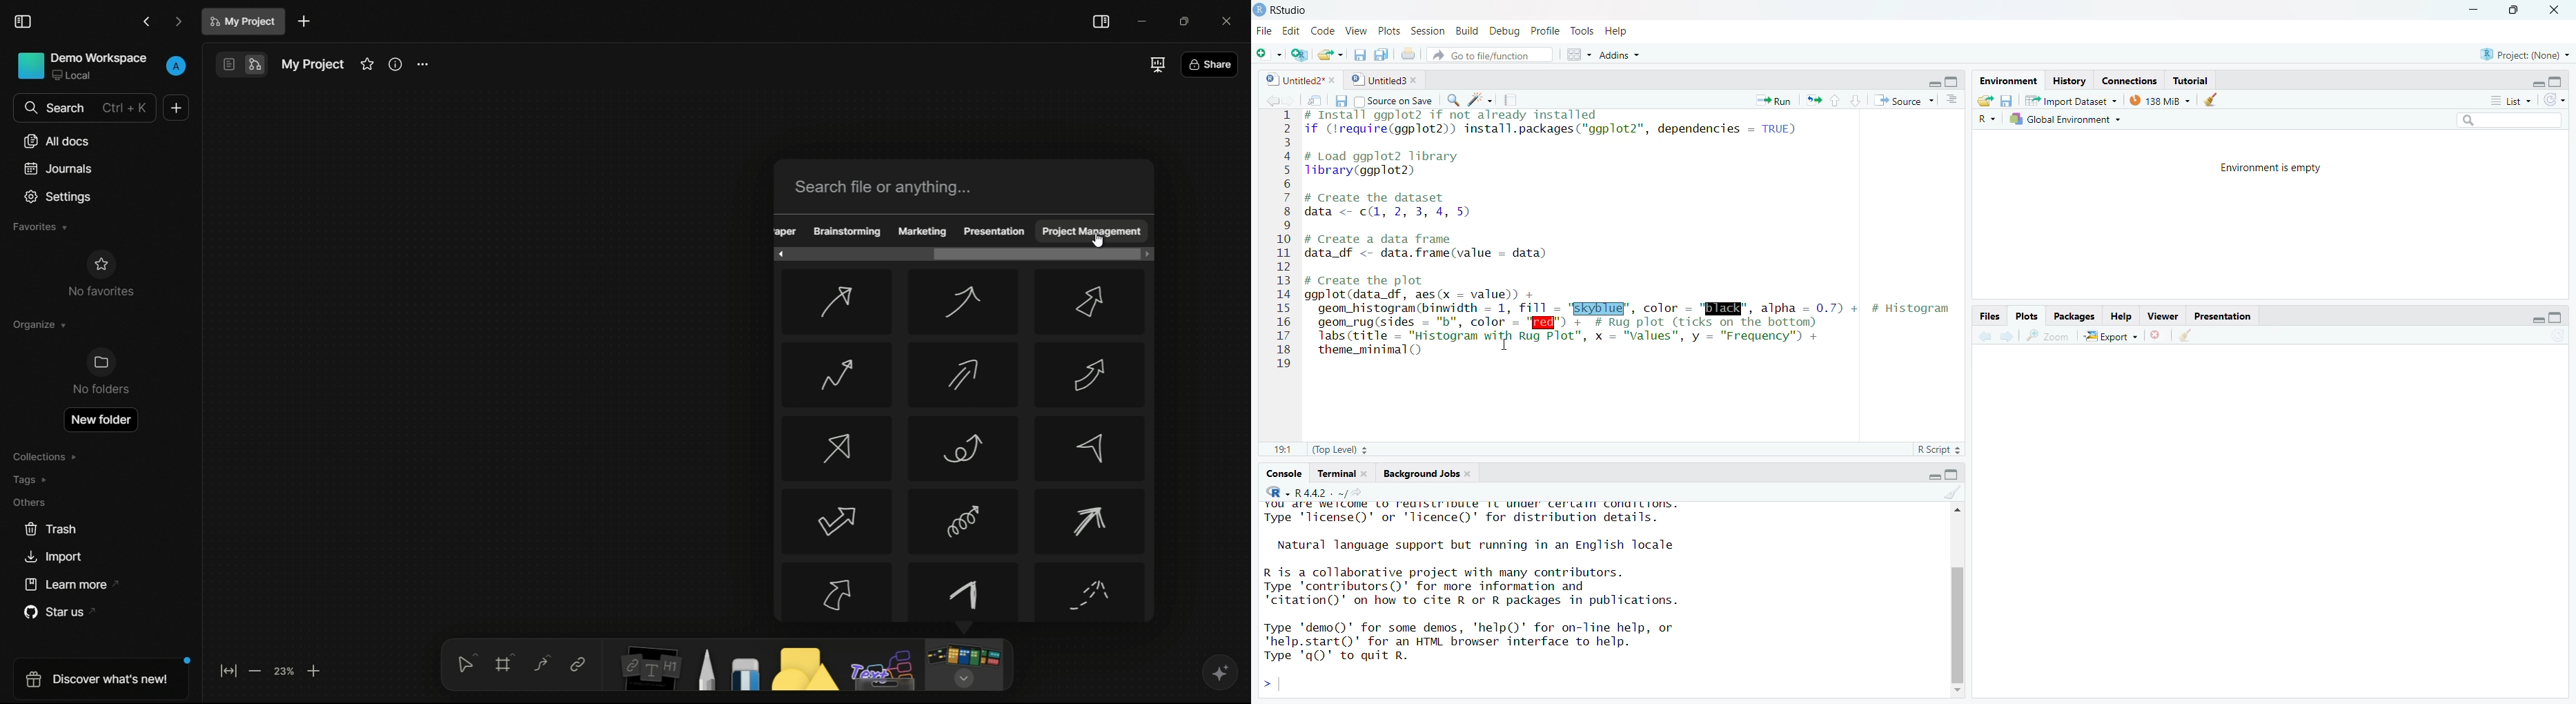 The height and width of the screenshot is (728, 2576). Describe the element at coordinates (1384, 54) in the screenshot. I see `Save all documents` at that location.